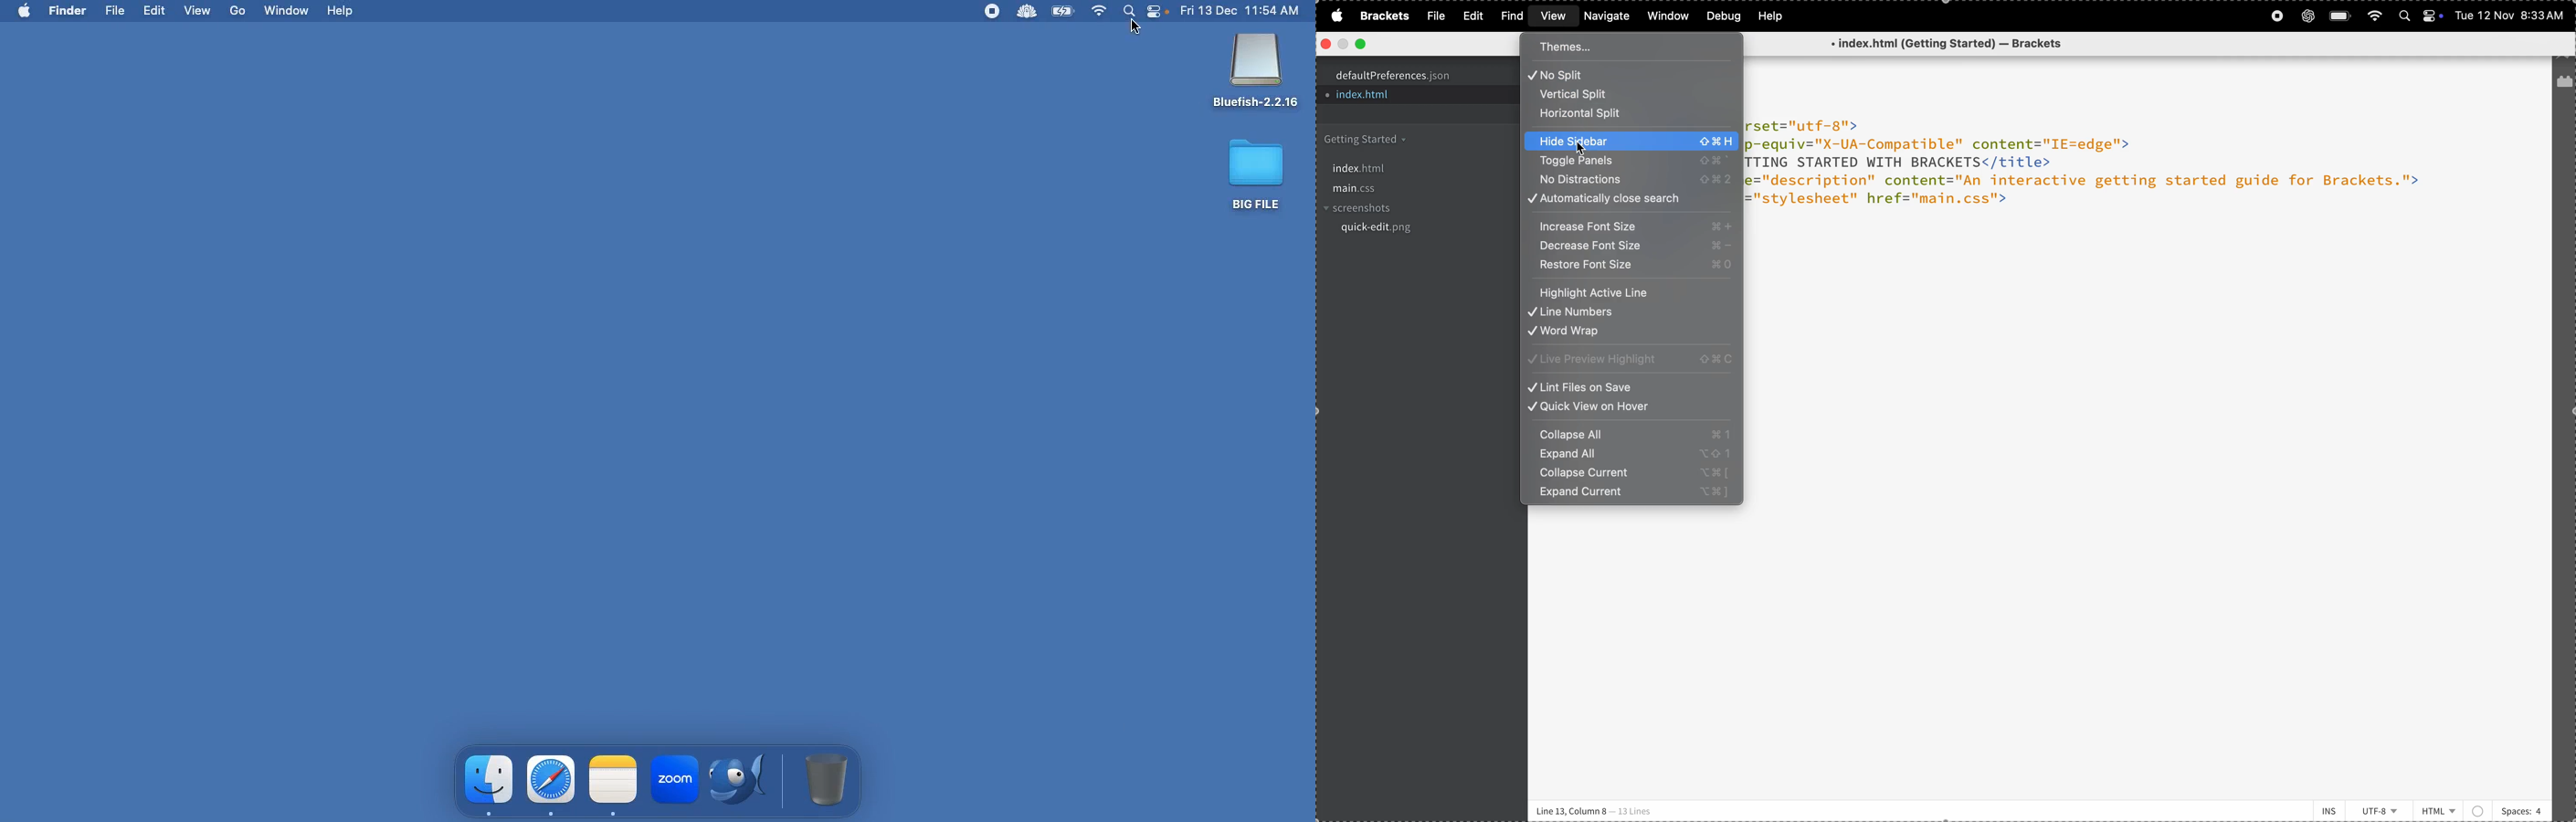 This screenshot has height=840, width=2576. I want to click on increase font size, so click(1630, 227).